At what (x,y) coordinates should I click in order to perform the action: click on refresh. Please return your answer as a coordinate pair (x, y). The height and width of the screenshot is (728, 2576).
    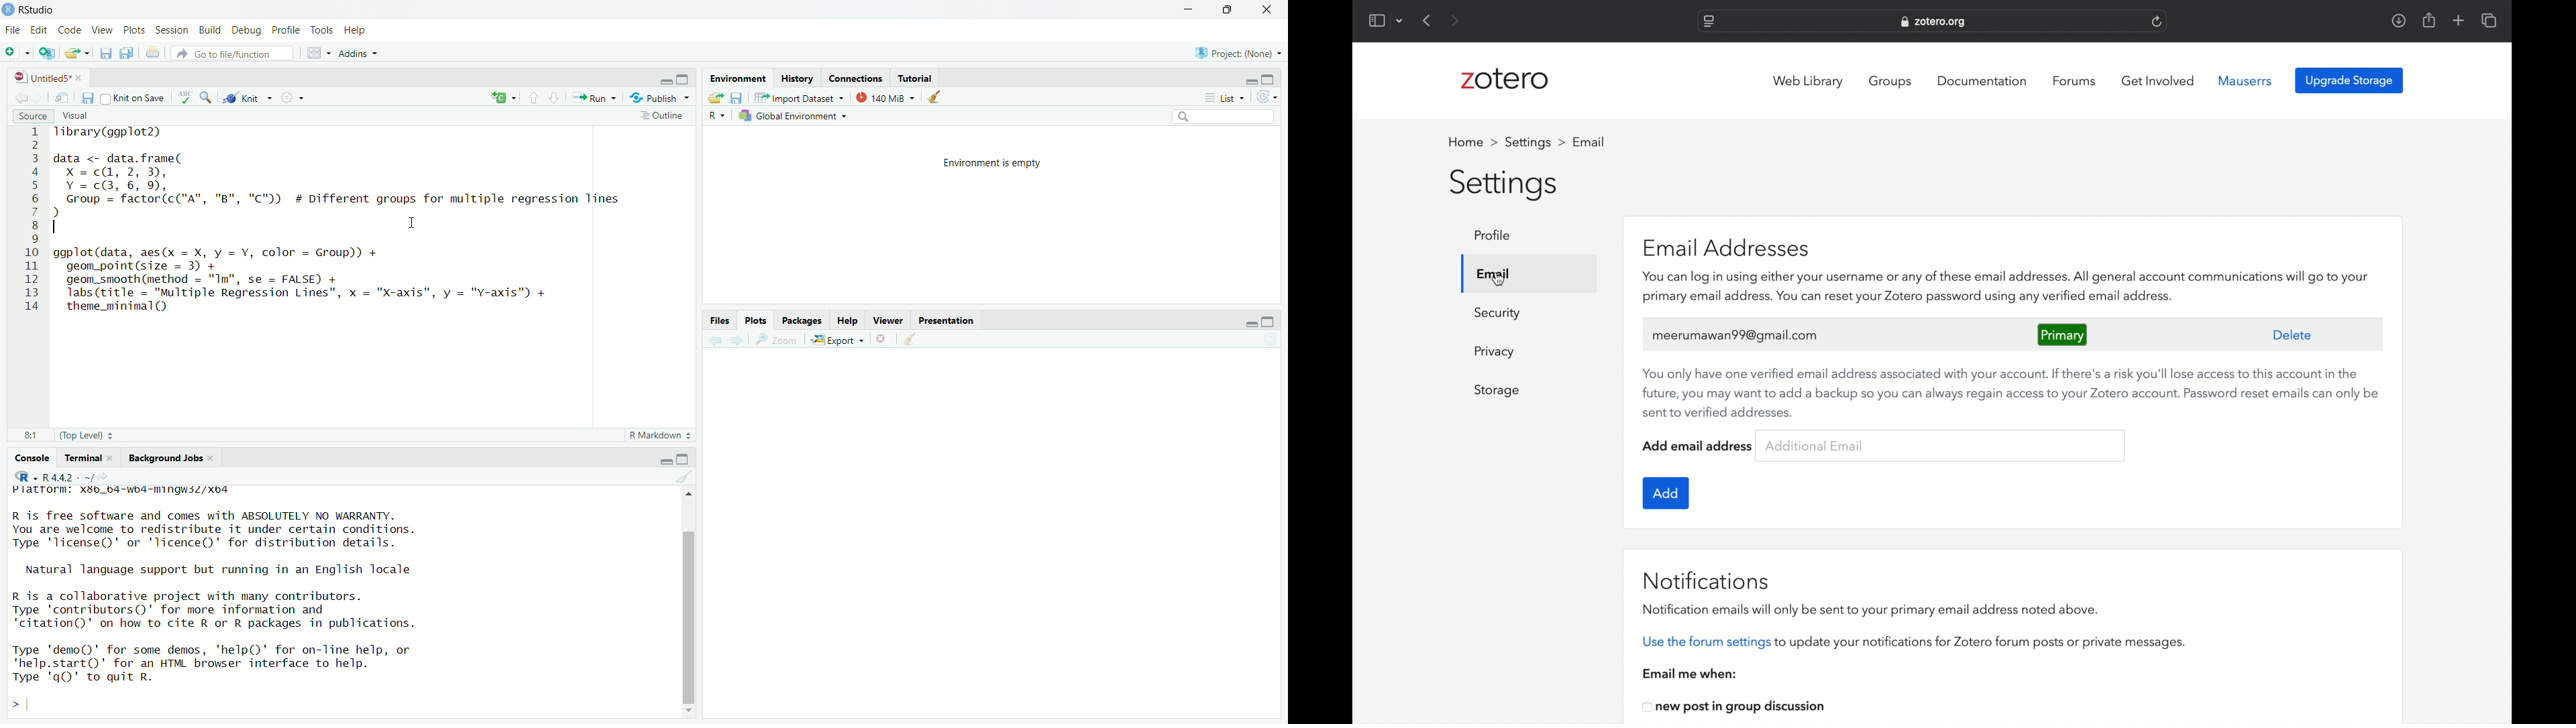
    Looking at the image, I should click on (1270, 99).